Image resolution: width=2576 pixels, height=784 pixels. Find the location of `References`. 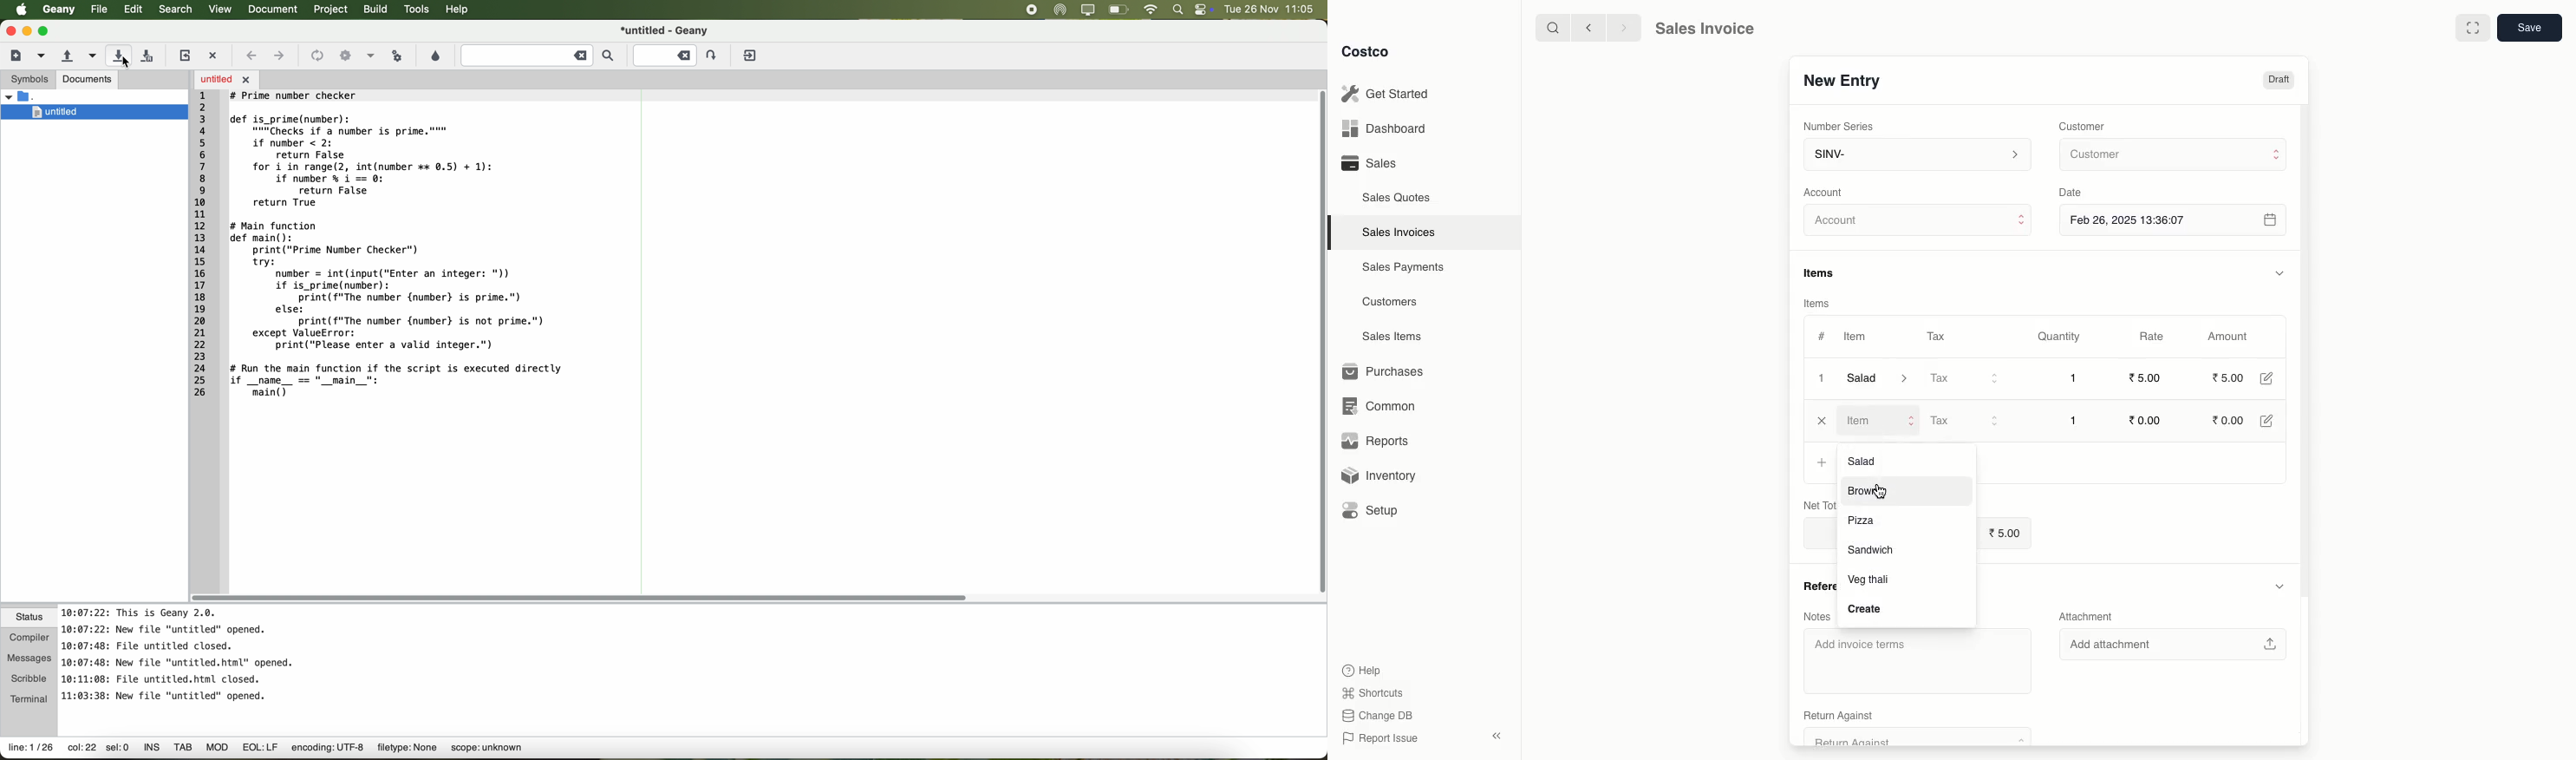

References is located at coordinates (1813, 583).